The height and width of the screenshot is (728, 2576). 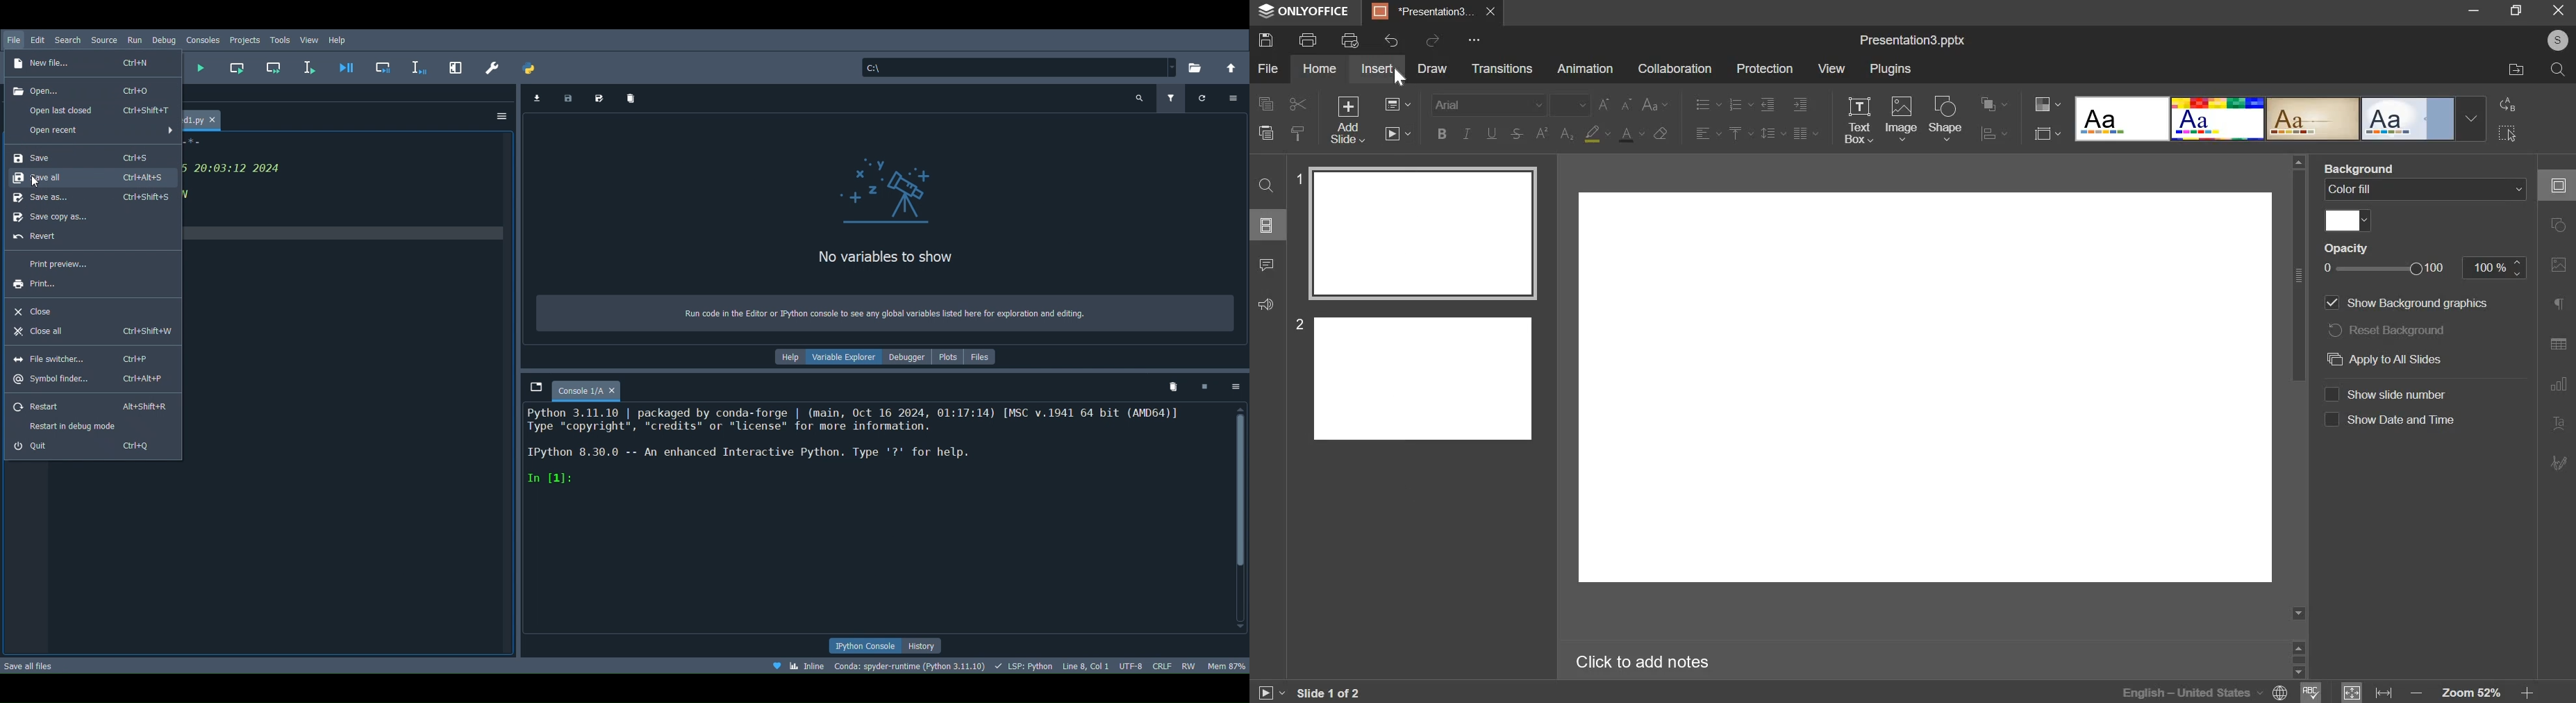 I want to click on vertical alignment, so click(x=1742, y=133).